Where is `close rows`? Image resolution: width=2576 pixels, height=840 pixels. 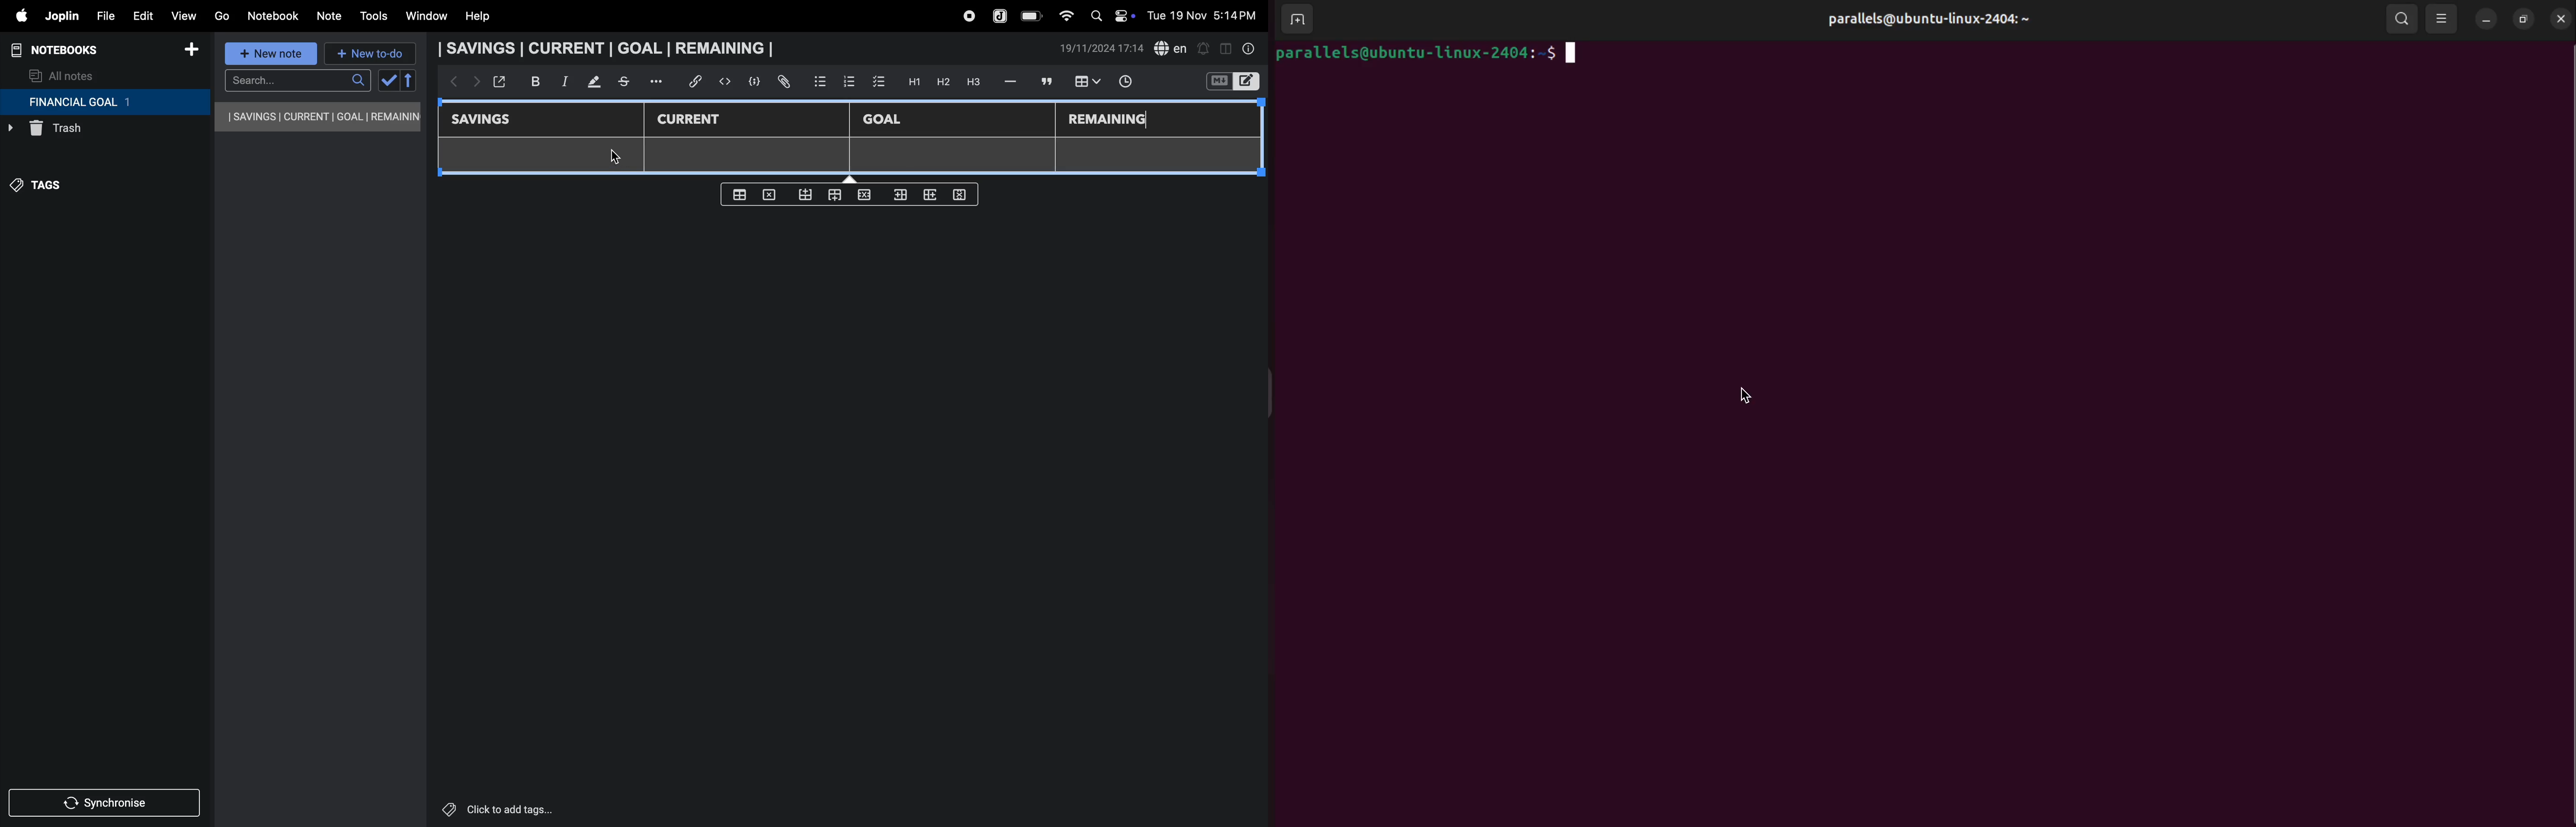 close rows is located at coordinates (862, 197).